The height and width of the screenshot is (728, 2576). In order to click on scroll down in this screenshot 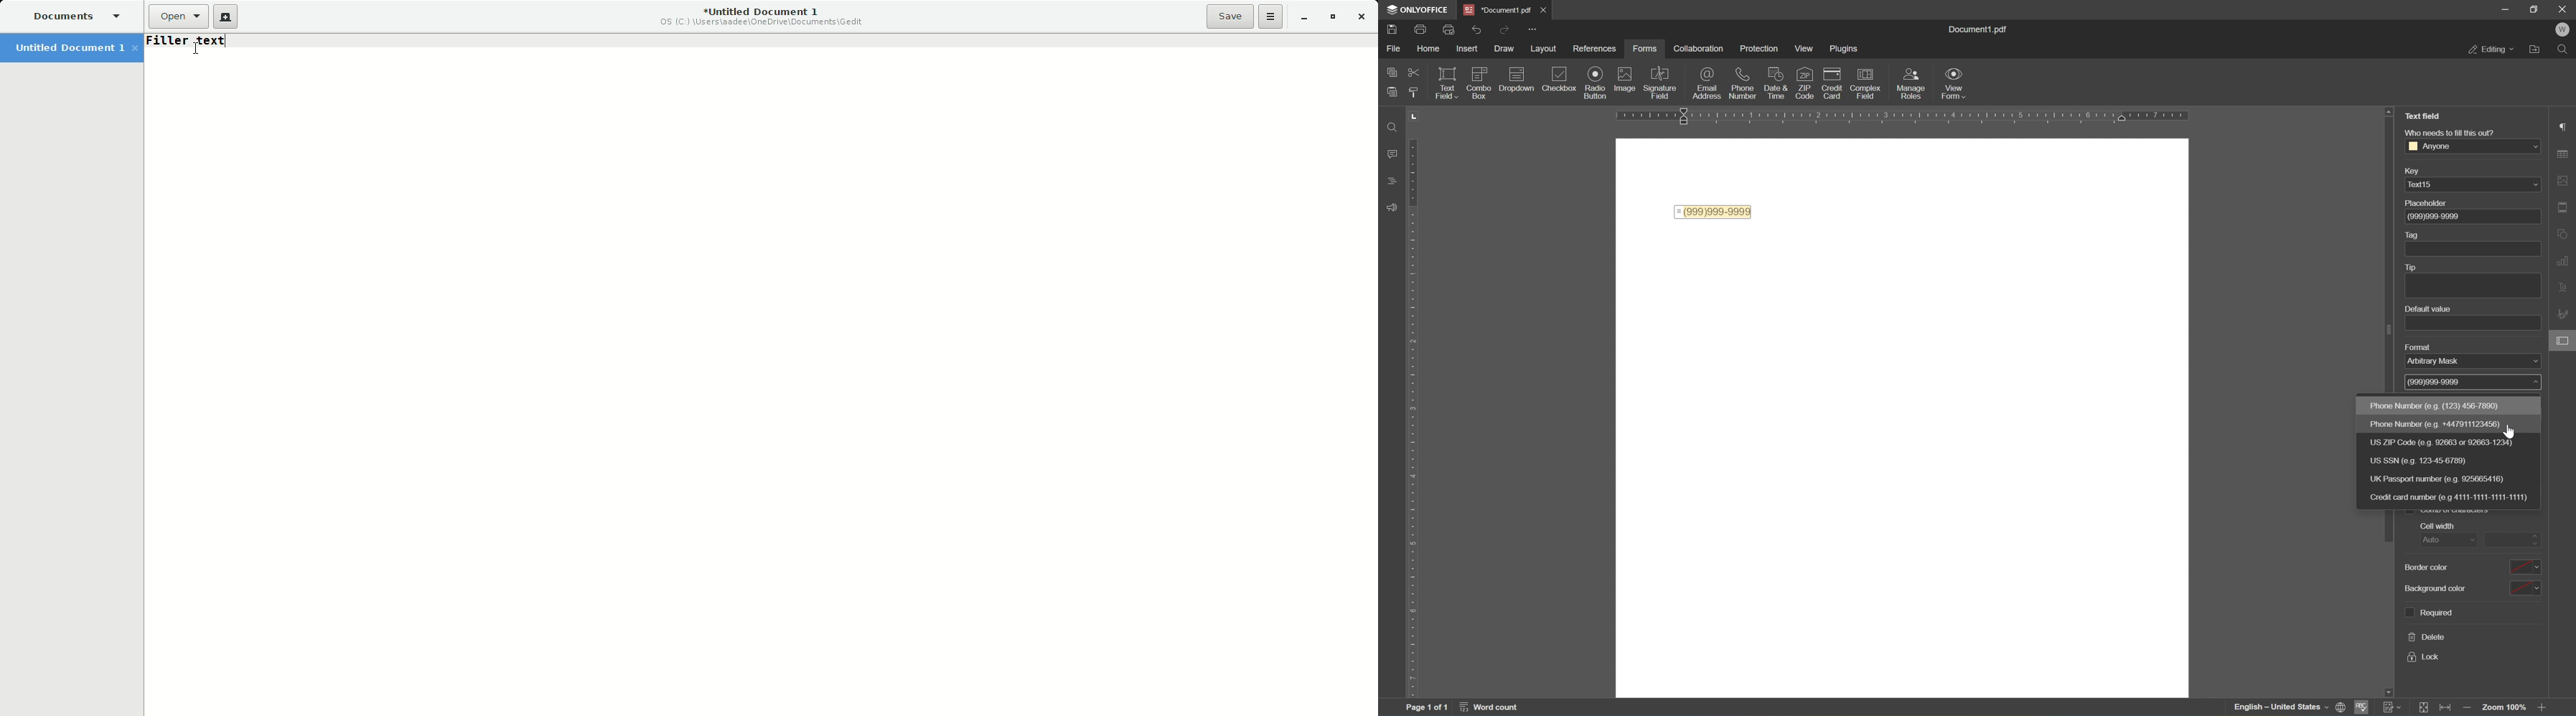, I will do `click(2549, 695)`.